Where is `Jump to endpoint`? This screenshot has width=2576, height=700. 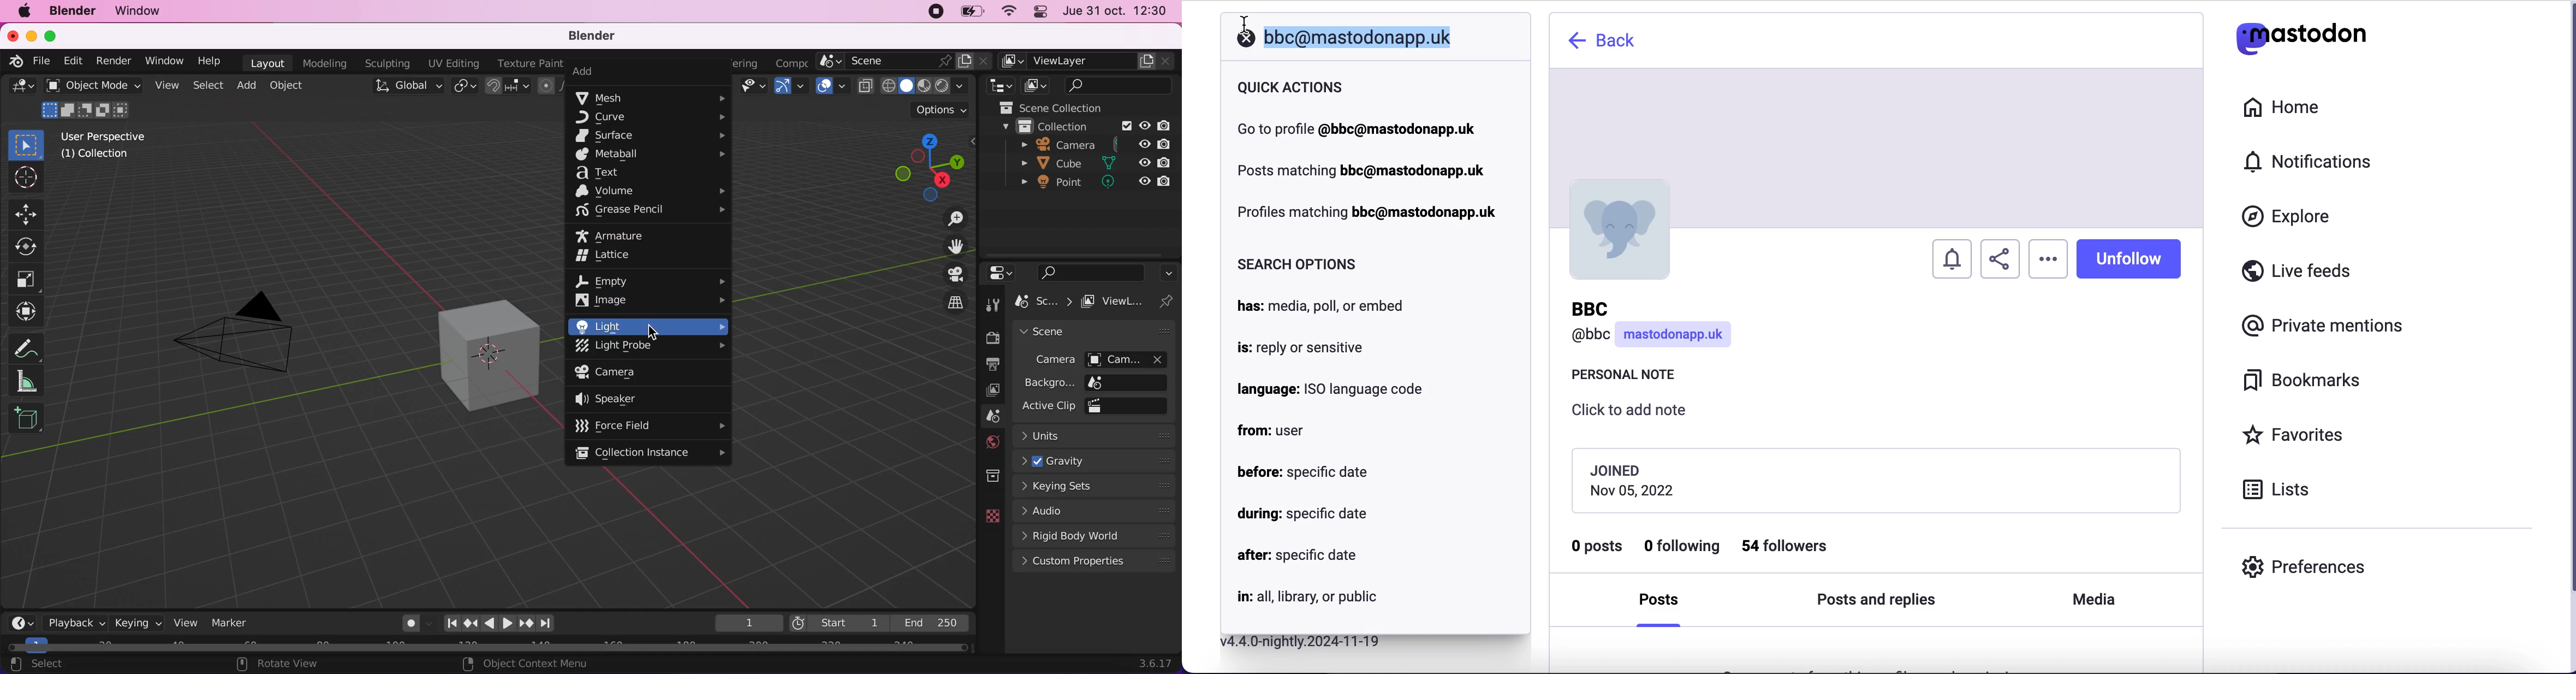 Jump to endpoint is located at coordinates (548, 622).